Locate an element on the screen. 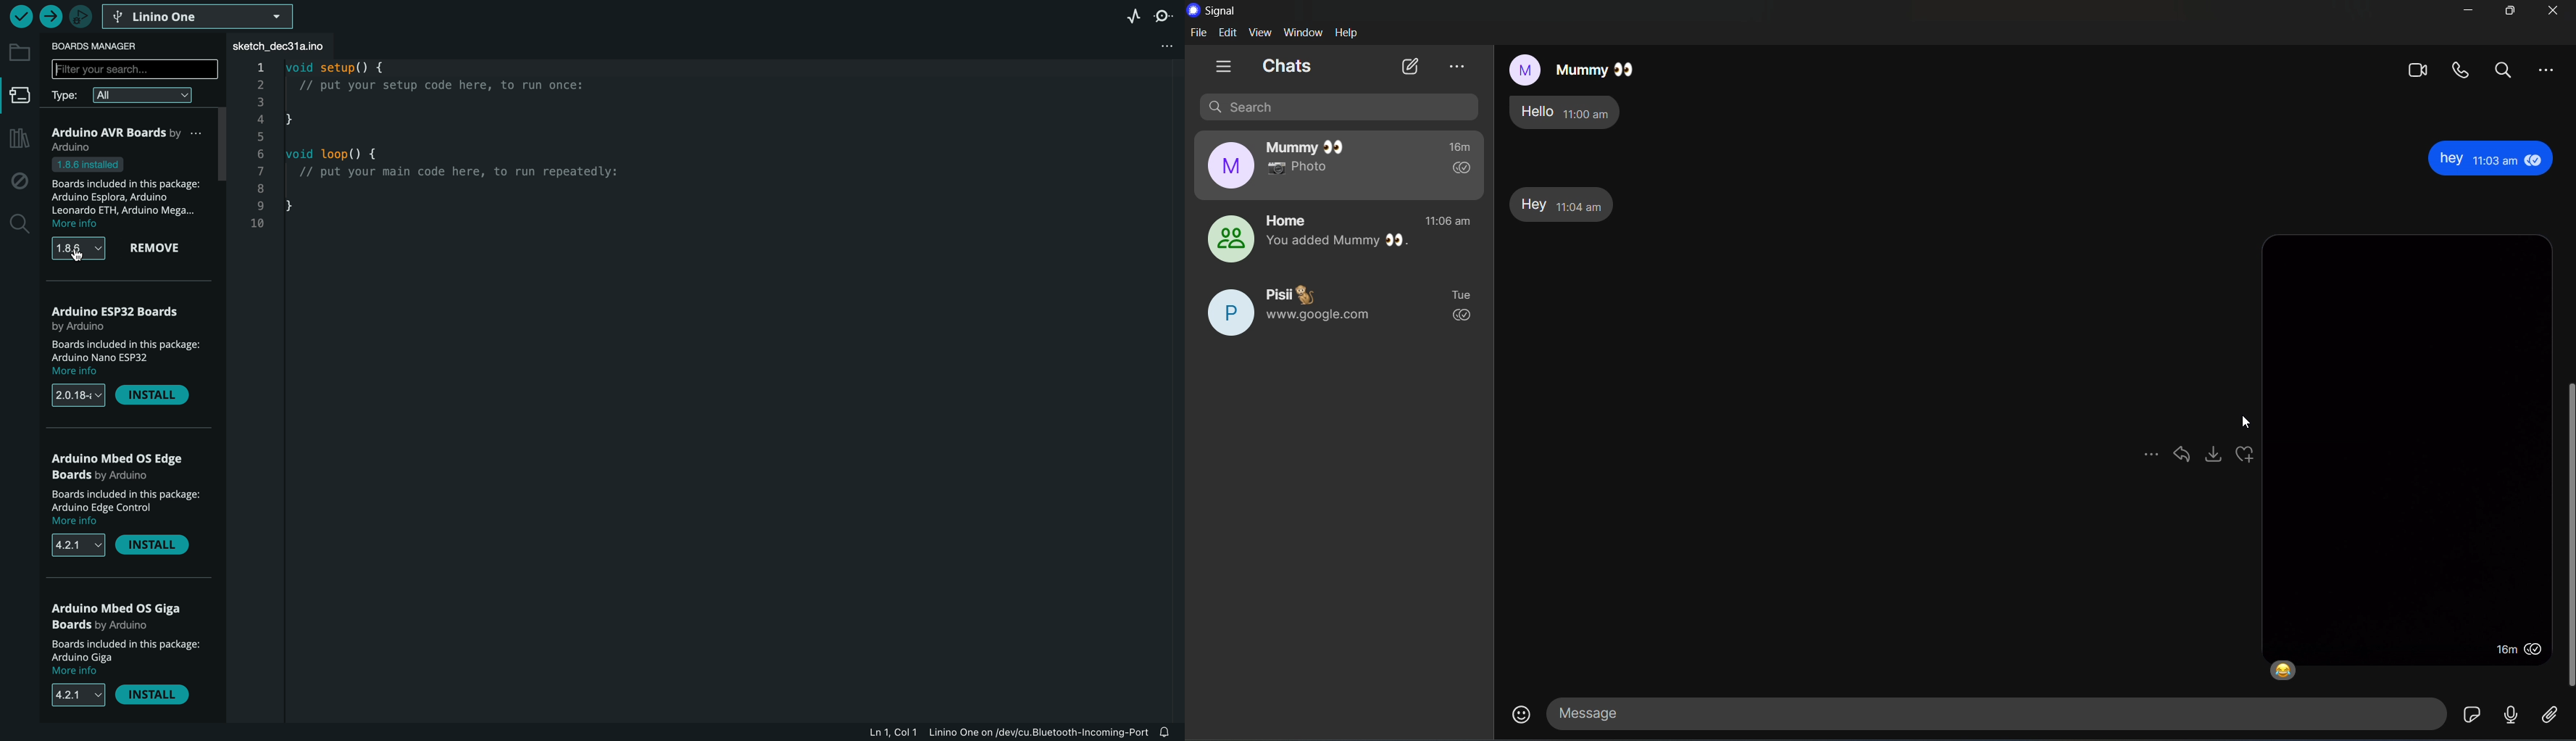 Image resolution: width=2576 pixels, height=756 pixels. file tab is located at coordinates (288, 46).